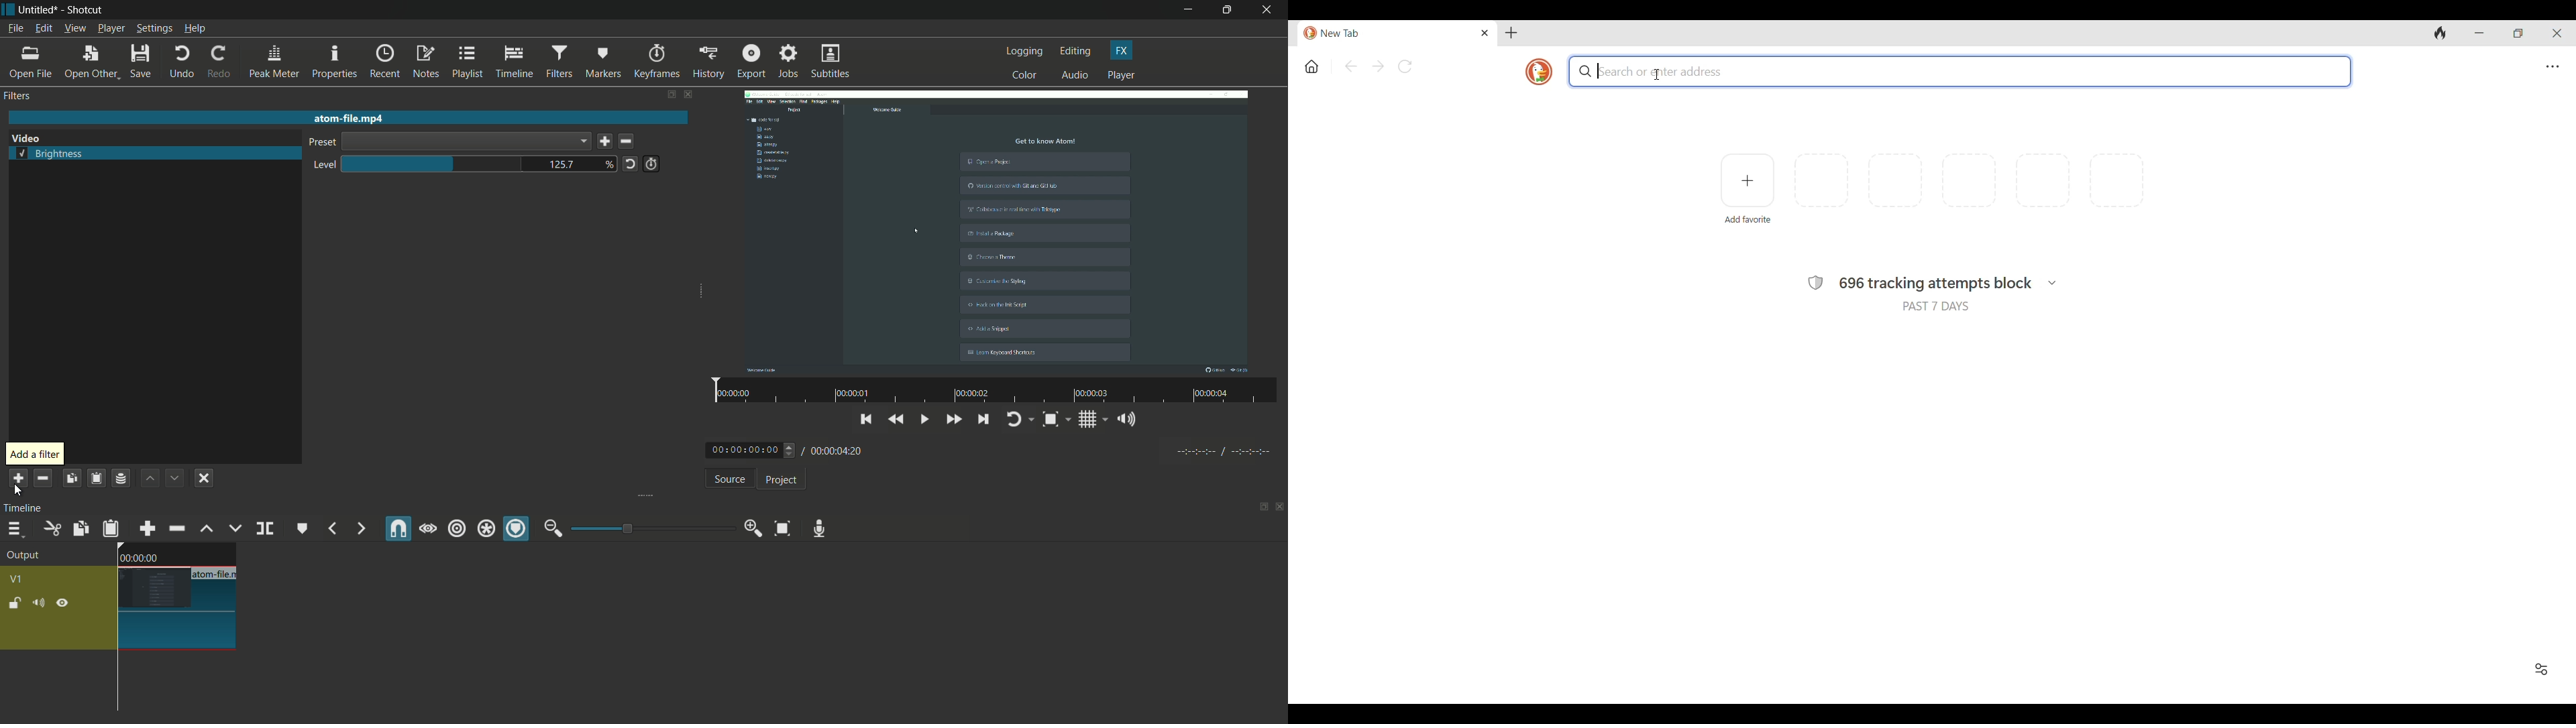  What do you see at coordinates (334, 62) in the screenshot?
I see `properties` at bounding box center [334, 62].